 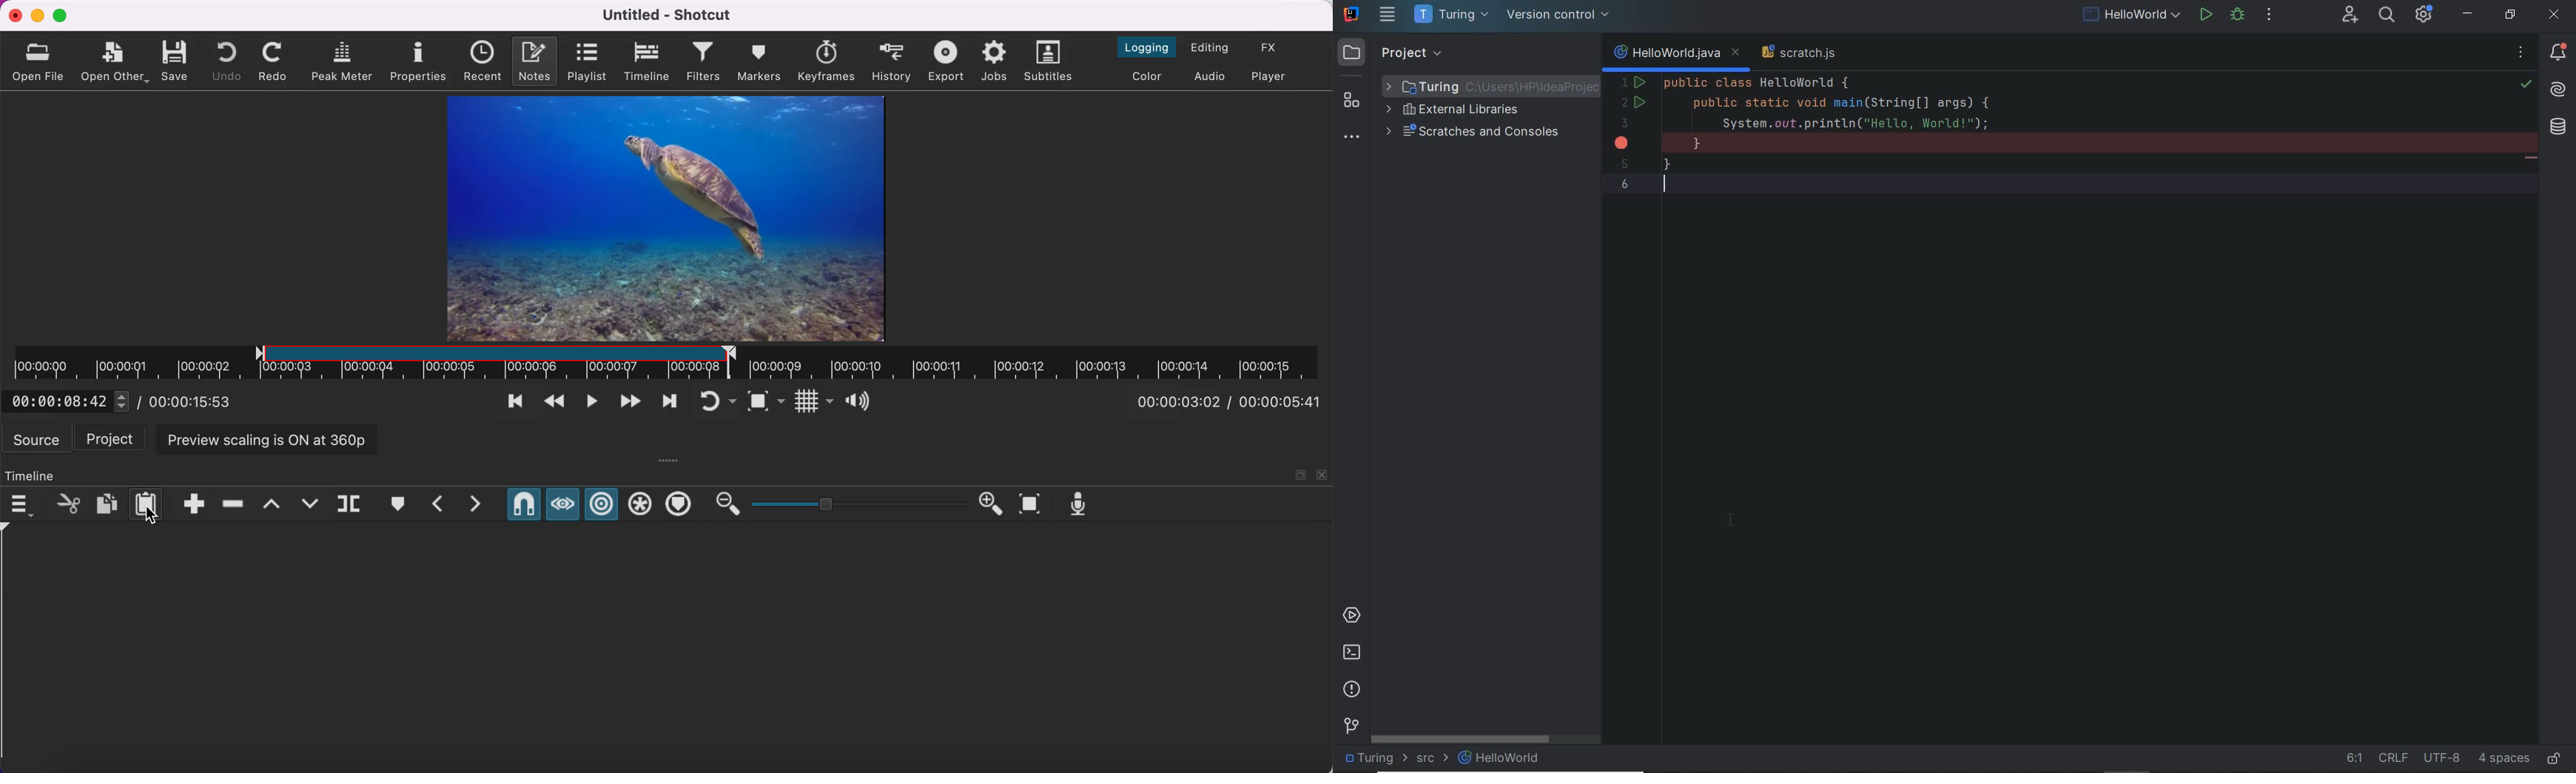 What do you see at coordinates (1301, 474) in the screenshot?
I see `maximize` at bounding box center [1301, 474].